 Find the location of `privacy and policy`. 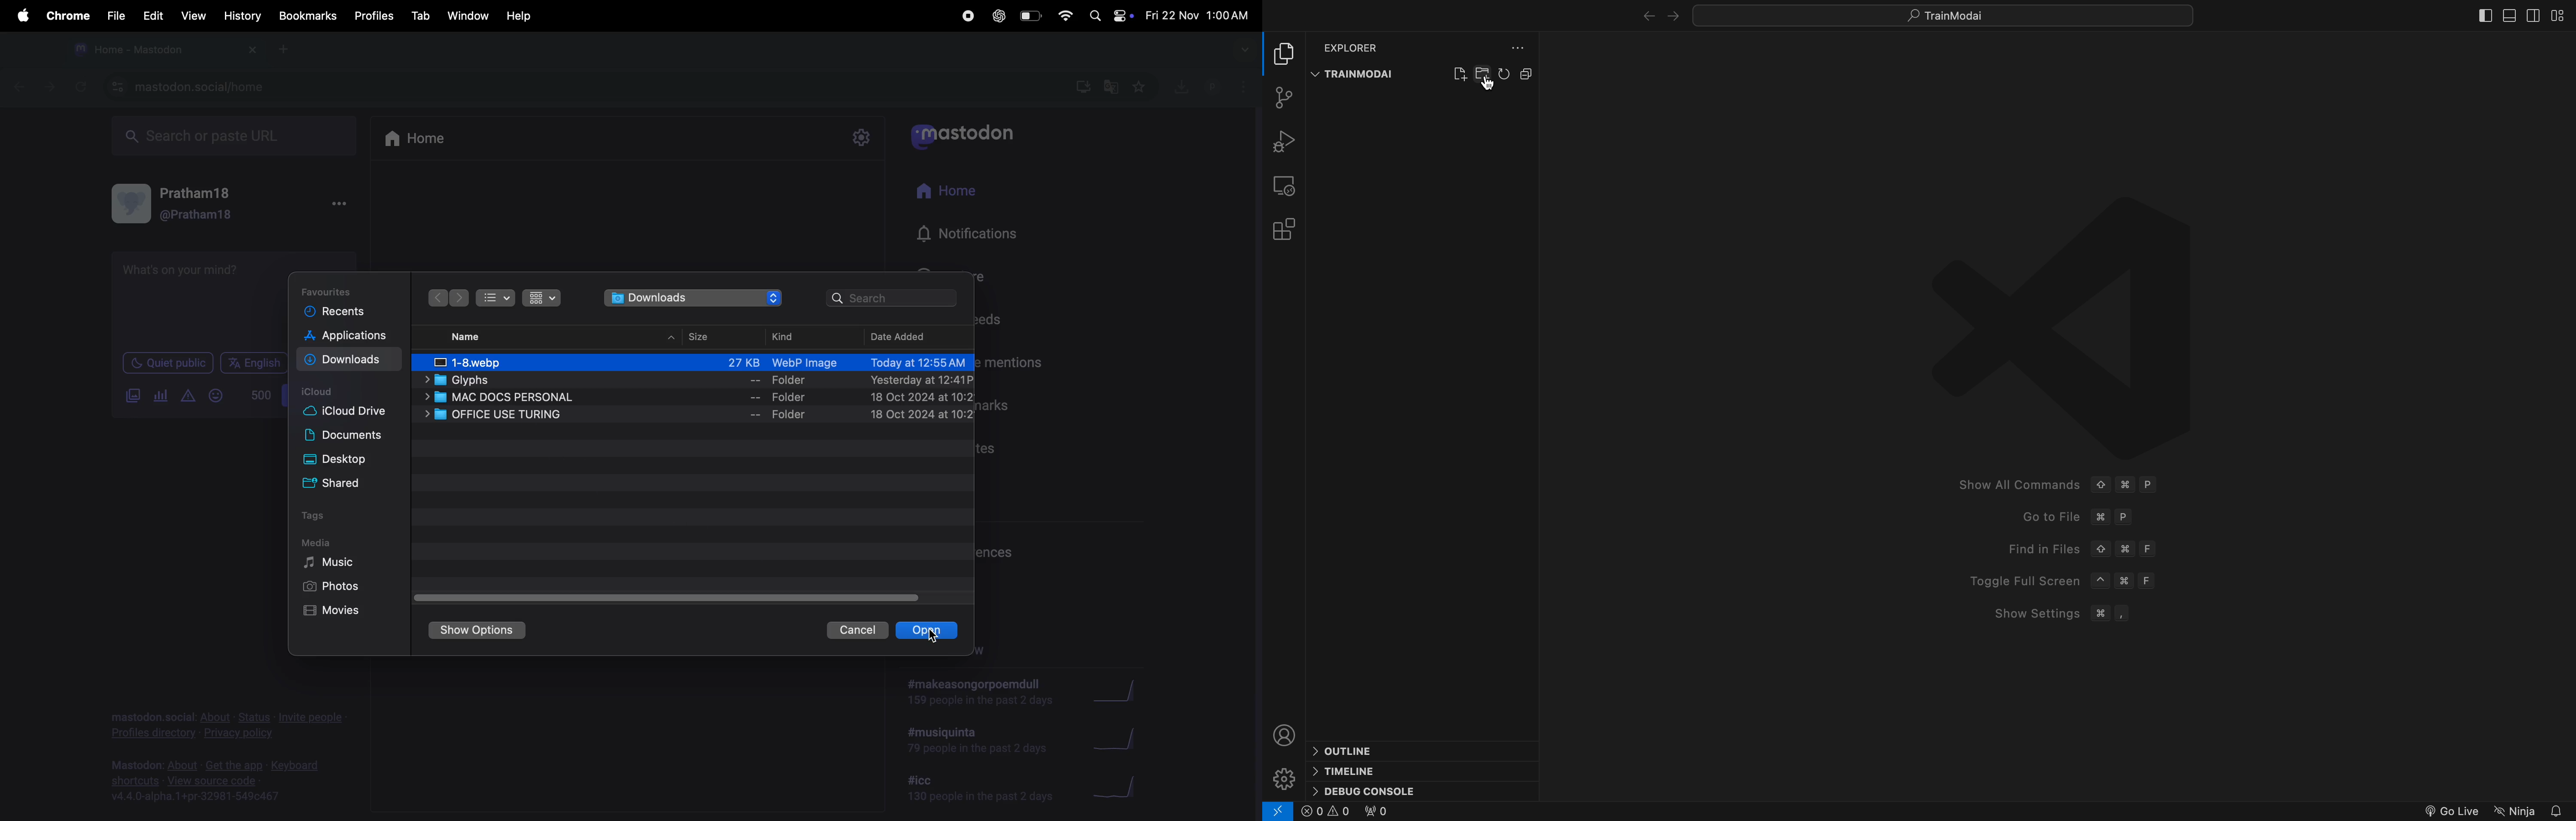

privacy and policy is located at coordinates (238, 734).